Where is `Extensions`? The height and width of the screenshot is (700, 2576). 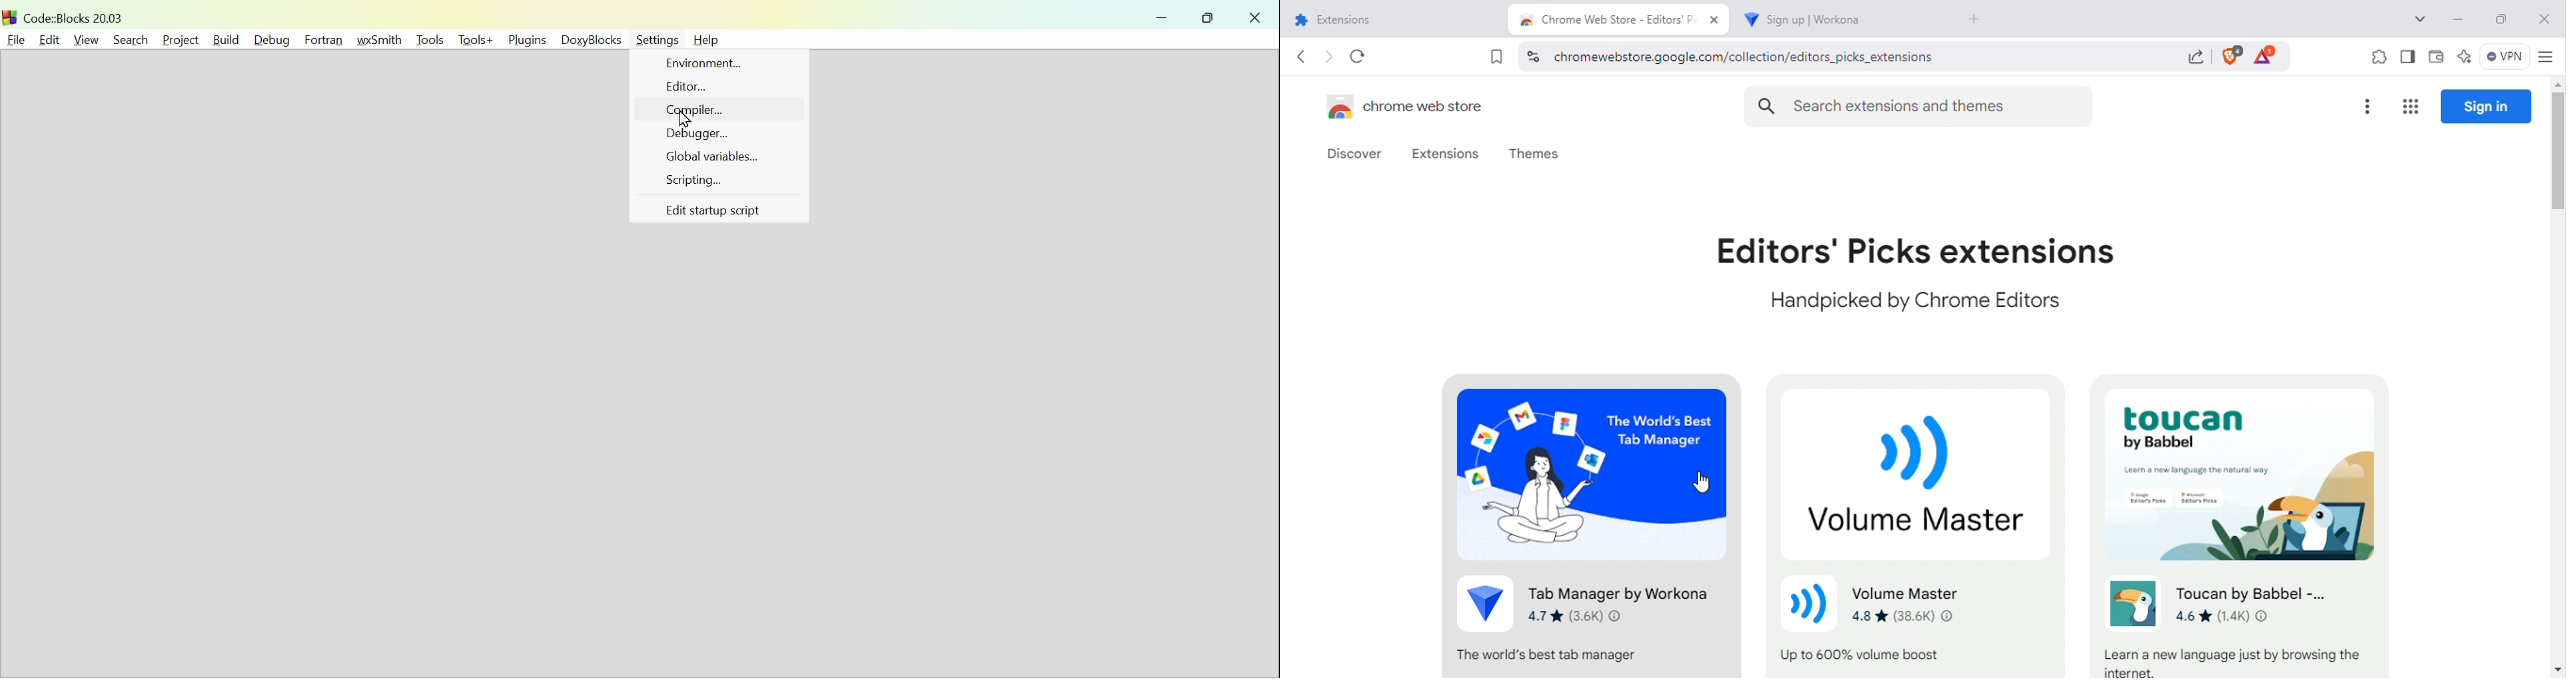 Extensions is located at coordinates (1446, 154).